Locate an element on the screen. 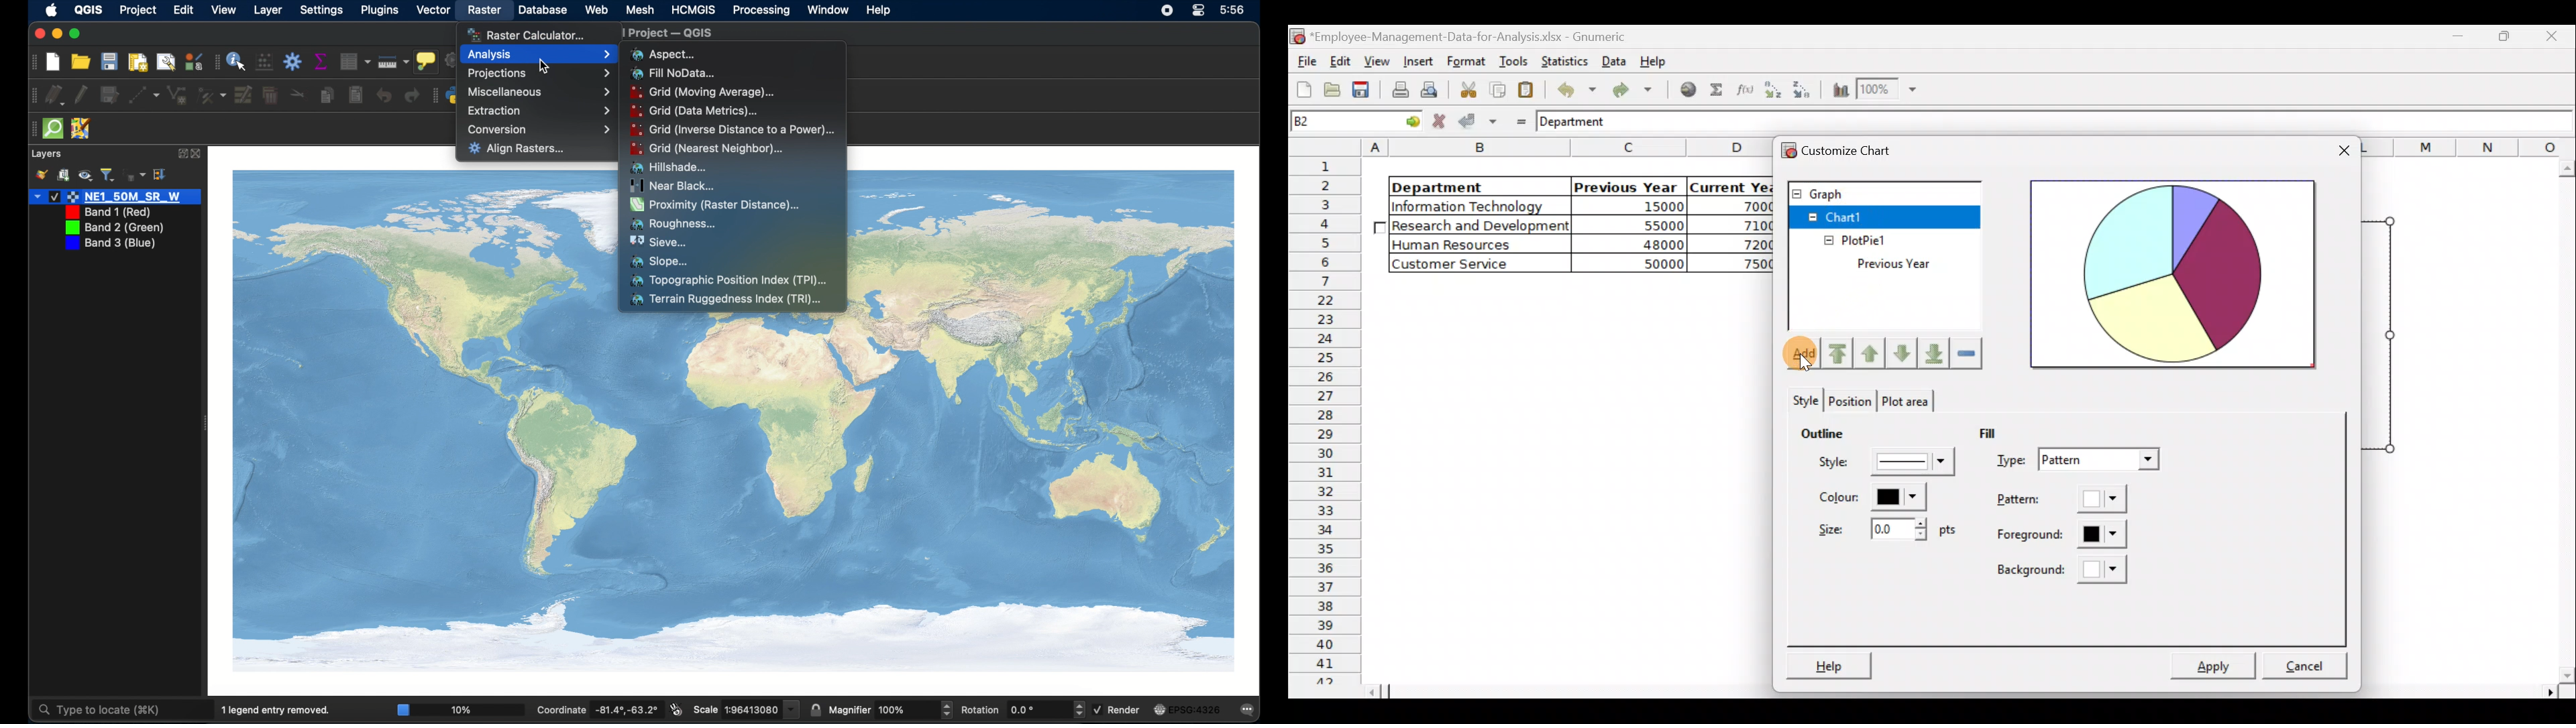 The height and width of the screenshot is (728, 2576). 48000 is located at coordinates (1641, 245).